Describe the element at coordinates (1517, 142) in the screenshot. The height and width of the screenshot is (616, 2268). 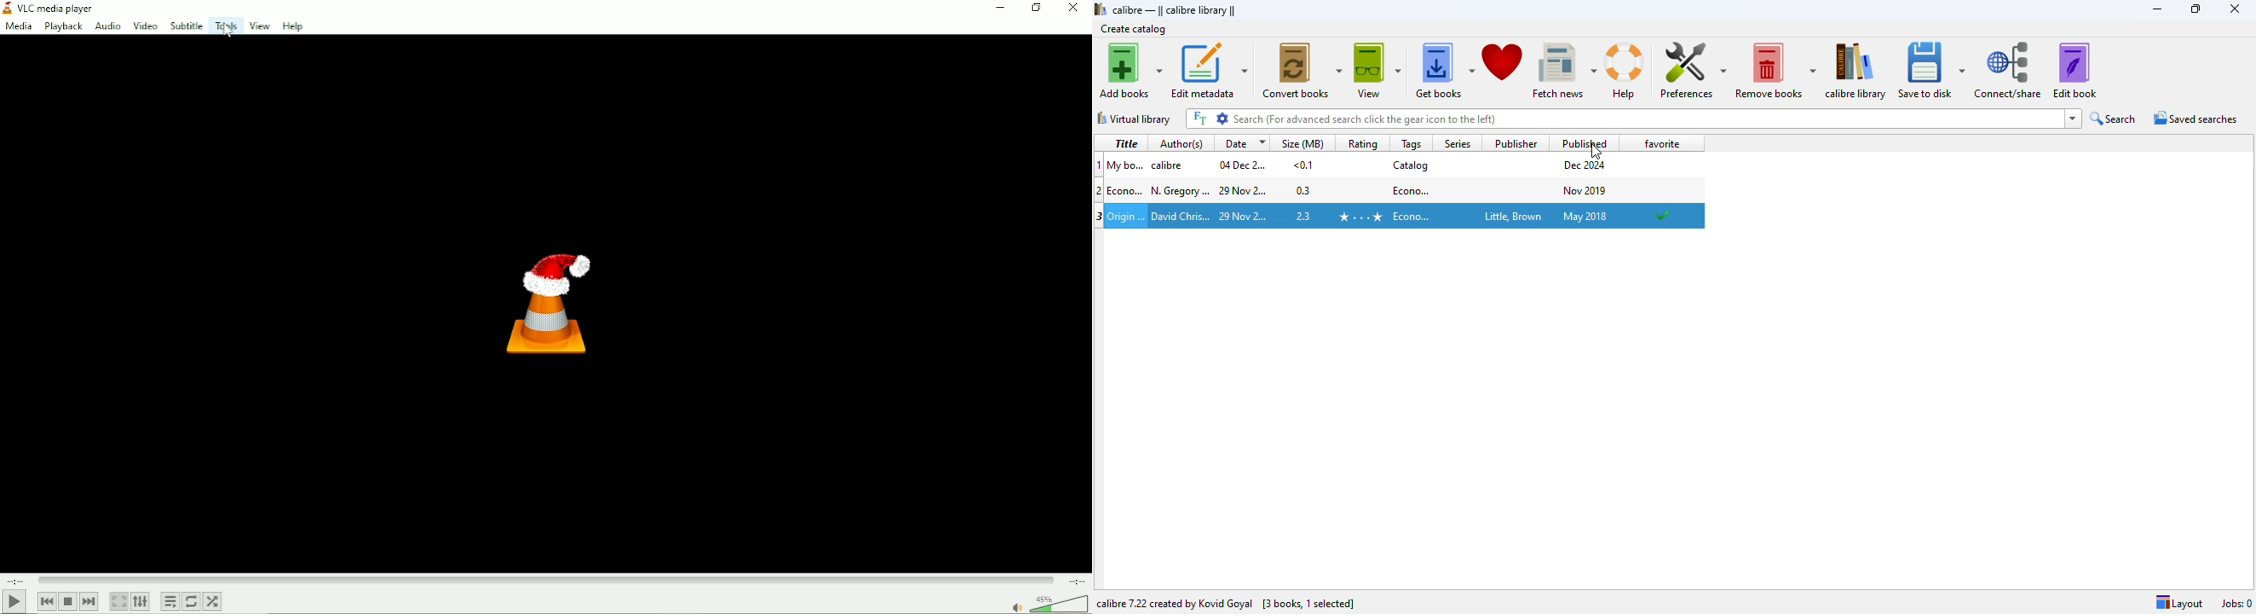
I see `publisher` at that location.